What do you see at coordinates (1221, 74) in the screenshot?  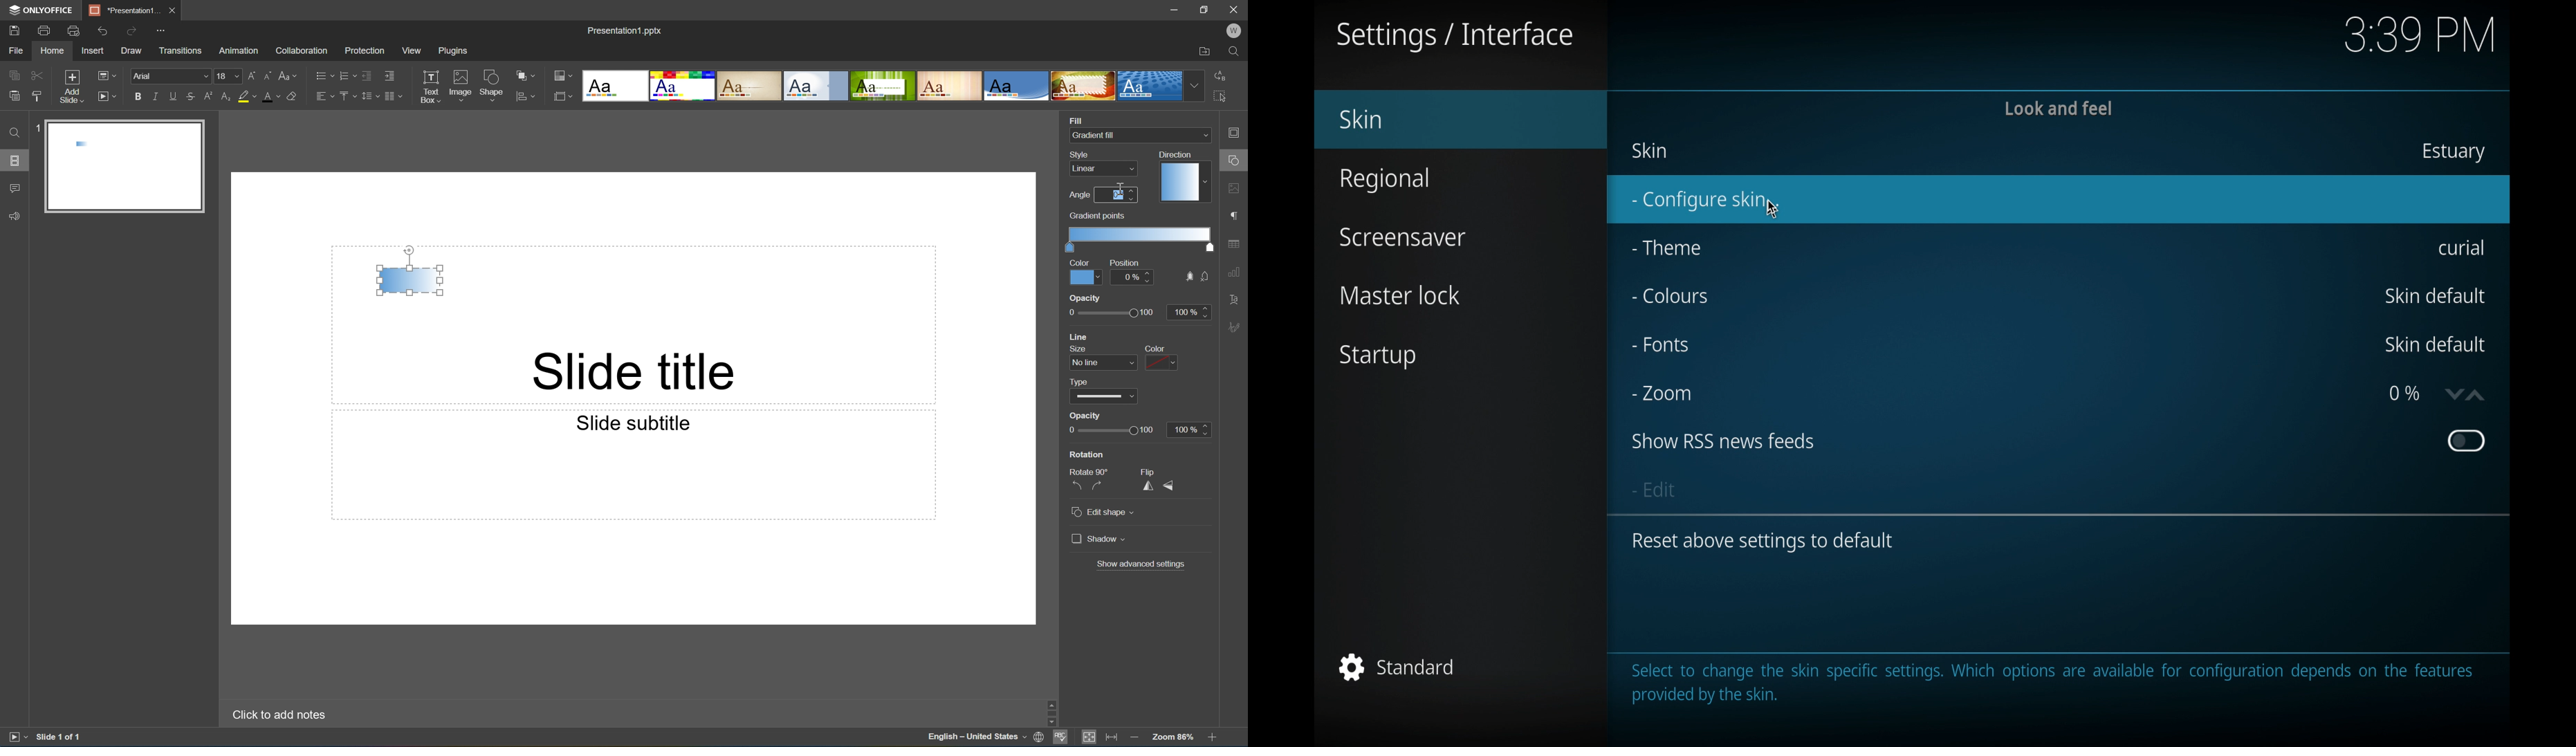 I see `Replace` at bounding box center [1221, 74].